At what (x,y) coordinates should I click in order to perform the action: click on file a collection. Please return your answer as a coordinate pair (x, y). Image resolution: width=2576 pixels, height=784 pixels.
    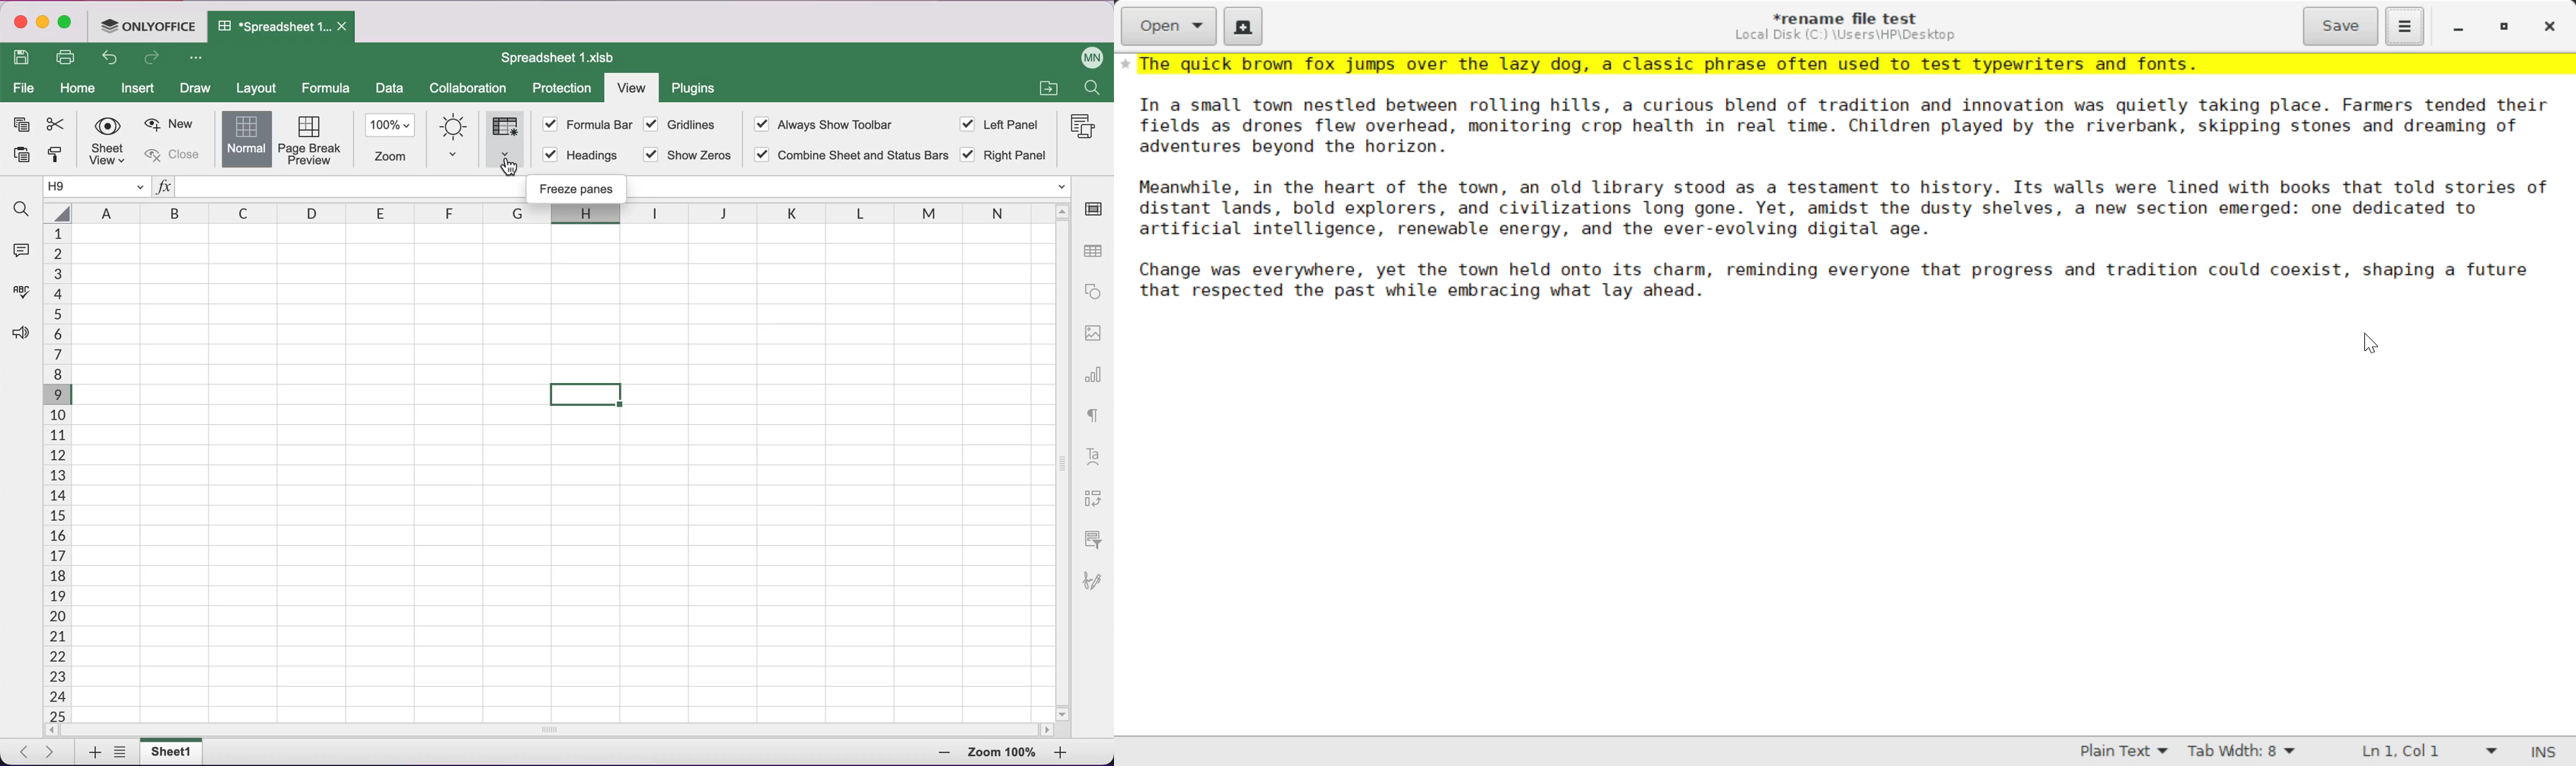
    Looking at the image, I should click on (1047, 90).